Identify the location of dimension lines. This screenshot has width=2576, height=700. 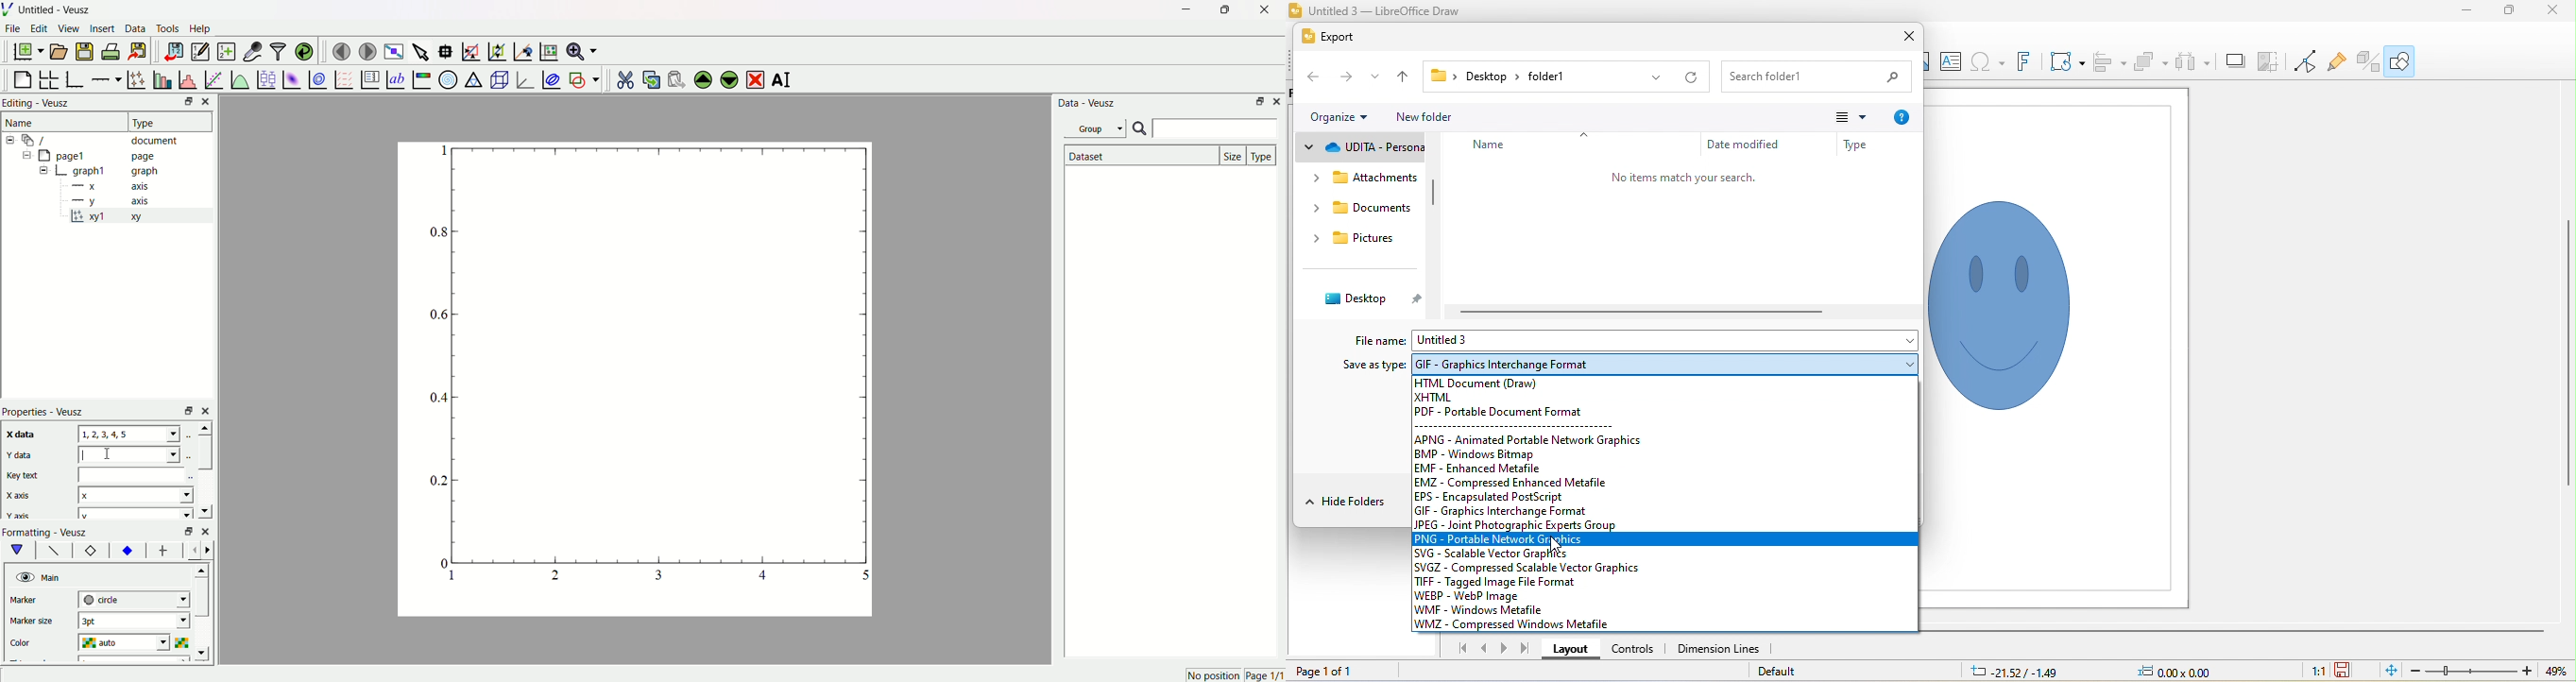
(1718, 647).